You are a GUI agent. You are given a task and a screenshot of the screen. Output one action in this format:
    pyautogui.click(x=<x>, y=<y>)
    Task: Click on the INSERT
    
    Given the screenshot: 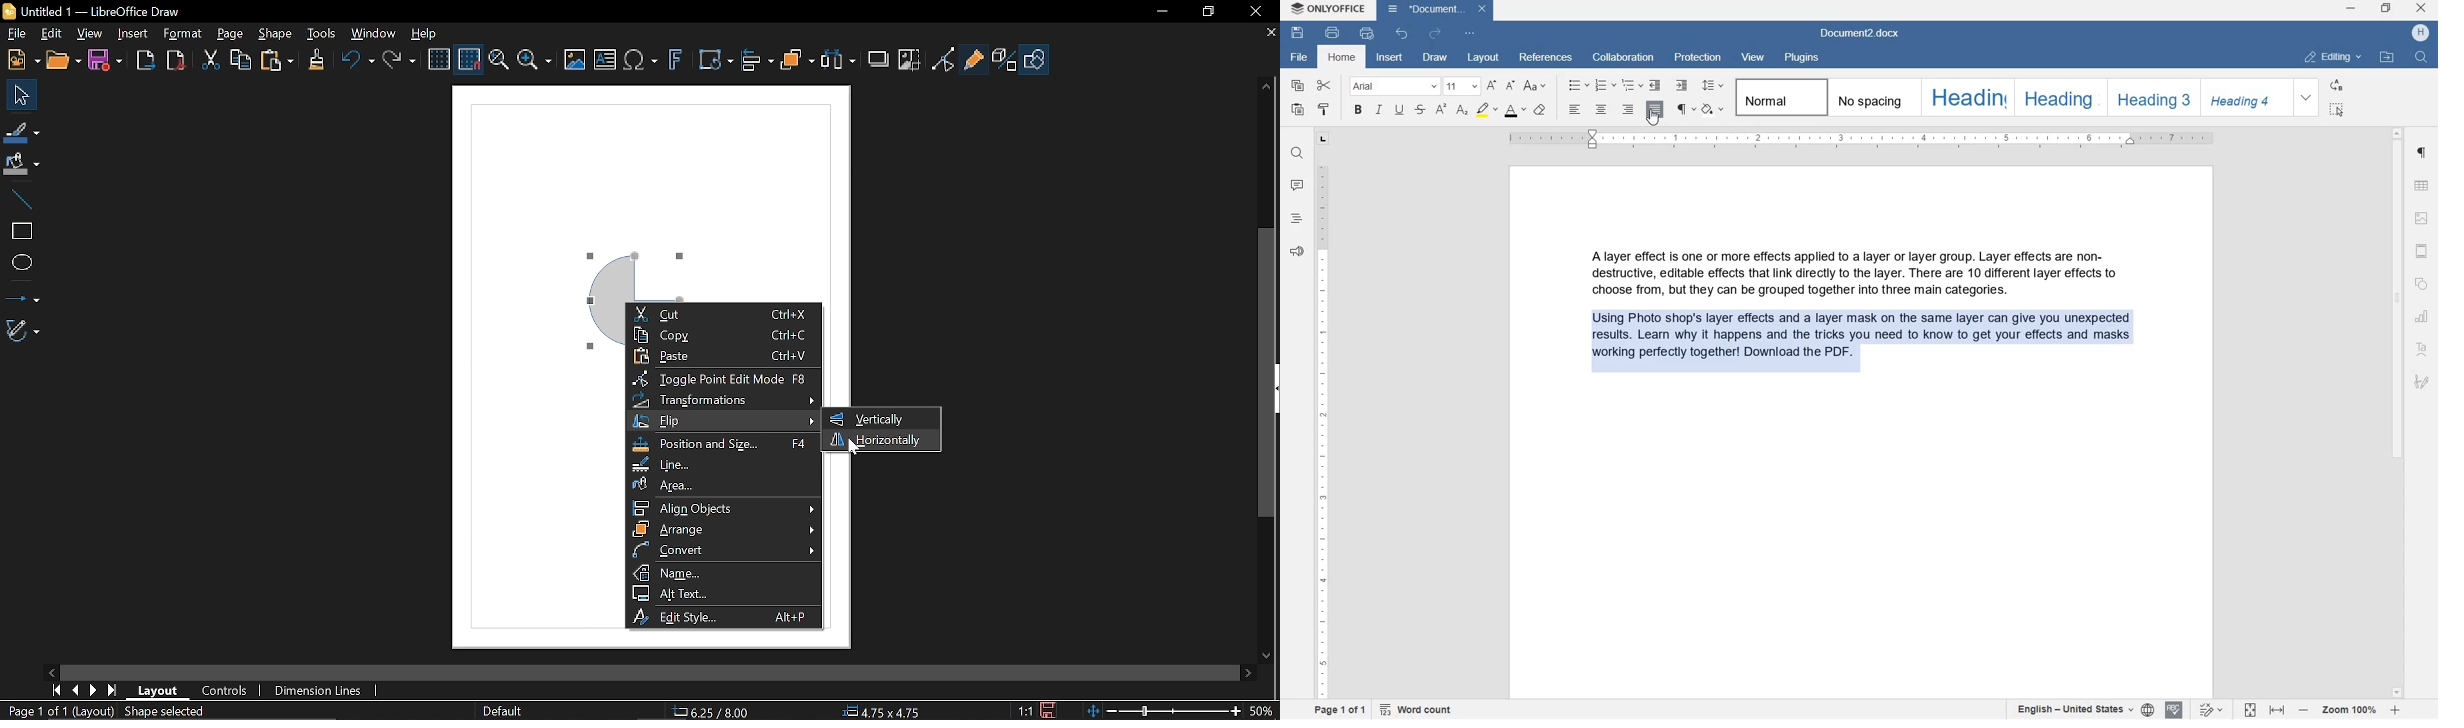 What is the action you would take?
    pyautogui.click(x=1390, y=59)
    